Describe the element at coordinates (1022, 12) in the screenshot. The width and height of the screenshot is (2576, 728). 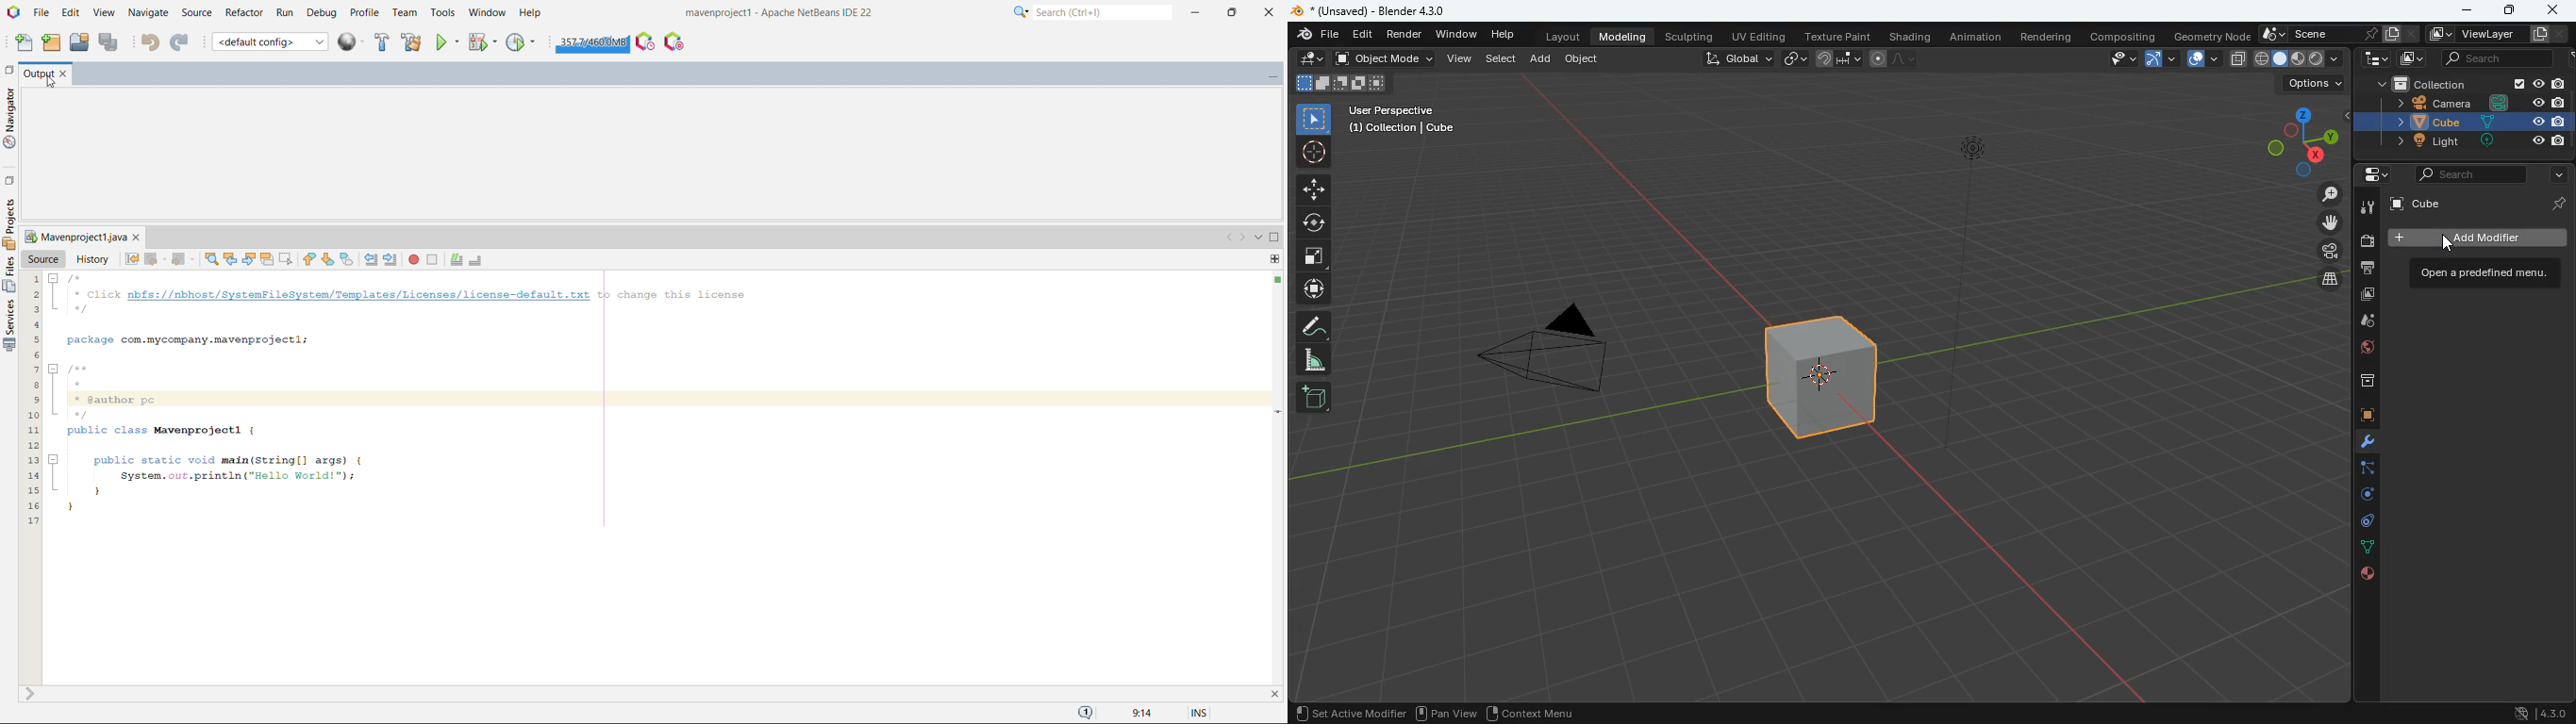
I see `search options` at that location.